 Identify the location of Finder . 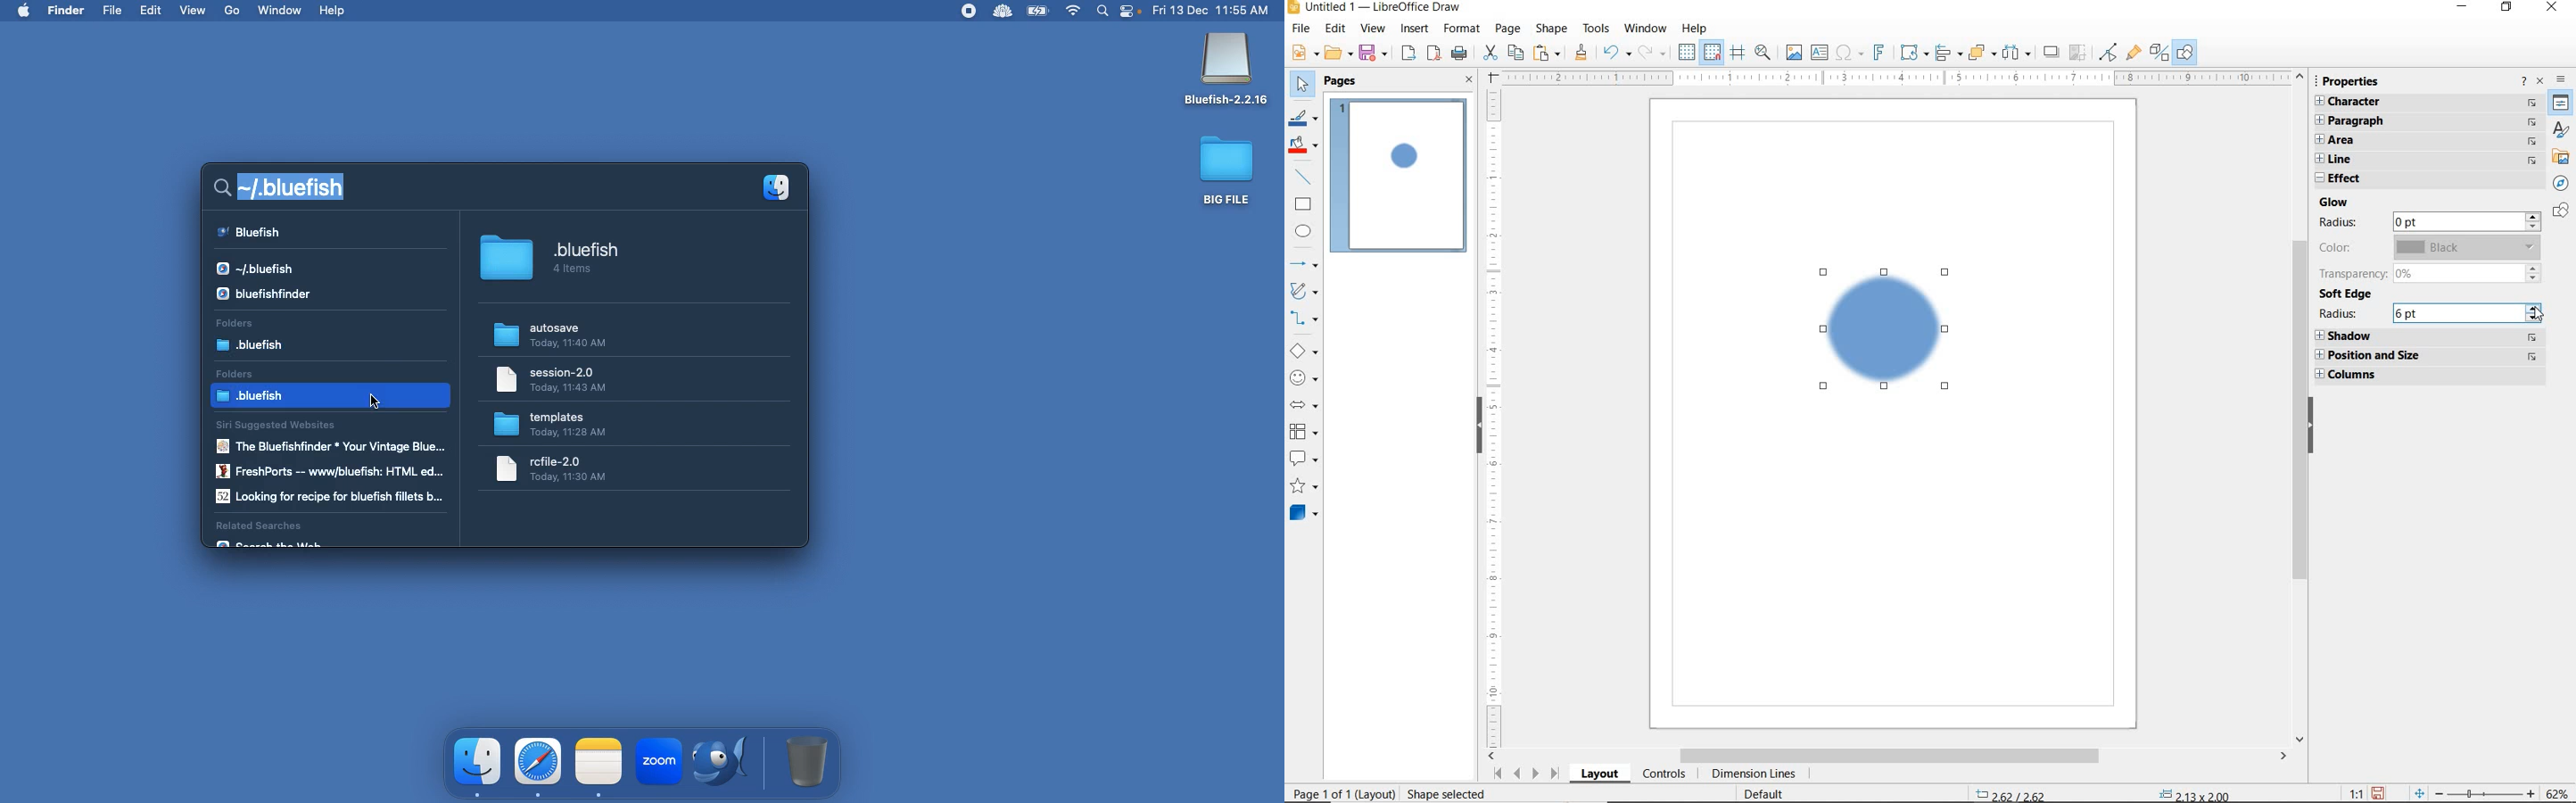
(67, 11).